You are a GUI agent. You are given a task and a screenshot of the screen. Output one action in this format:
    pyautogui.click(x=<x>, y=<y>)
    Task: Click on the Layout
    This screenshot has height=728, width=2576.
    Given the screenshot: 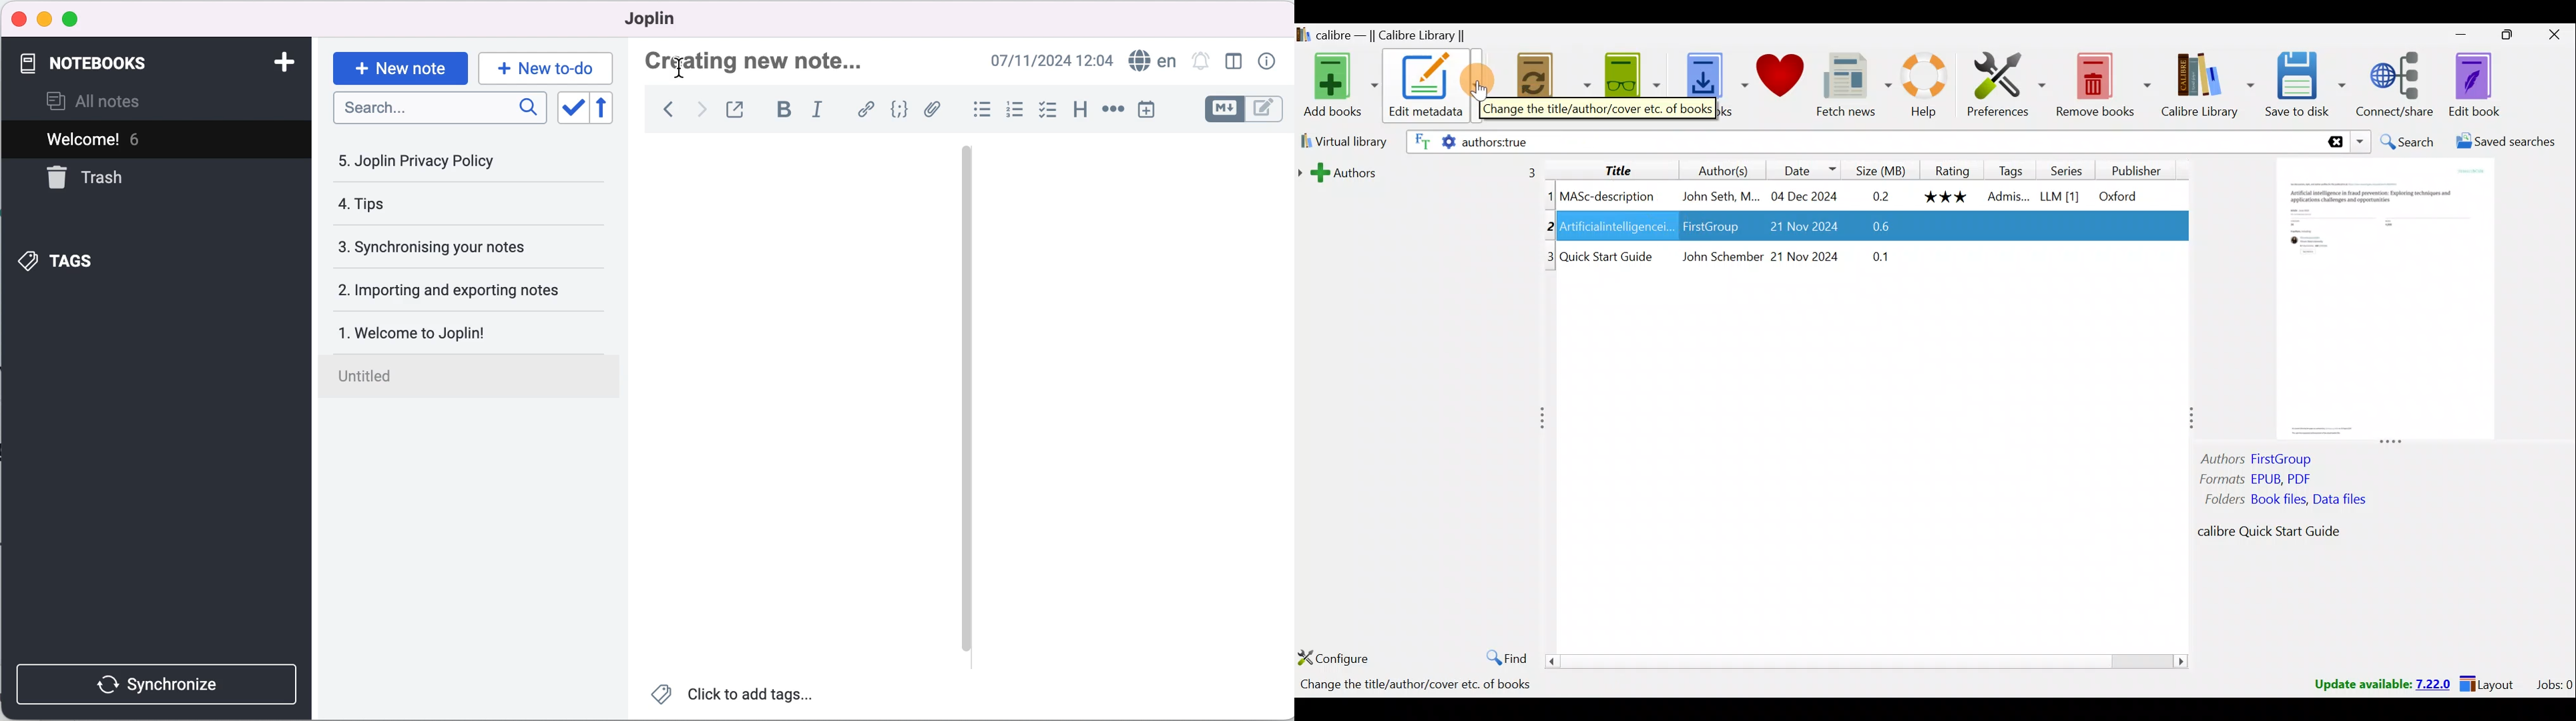 What is the action you would take?
    pyautogui.click(x=2490, y=682)
    